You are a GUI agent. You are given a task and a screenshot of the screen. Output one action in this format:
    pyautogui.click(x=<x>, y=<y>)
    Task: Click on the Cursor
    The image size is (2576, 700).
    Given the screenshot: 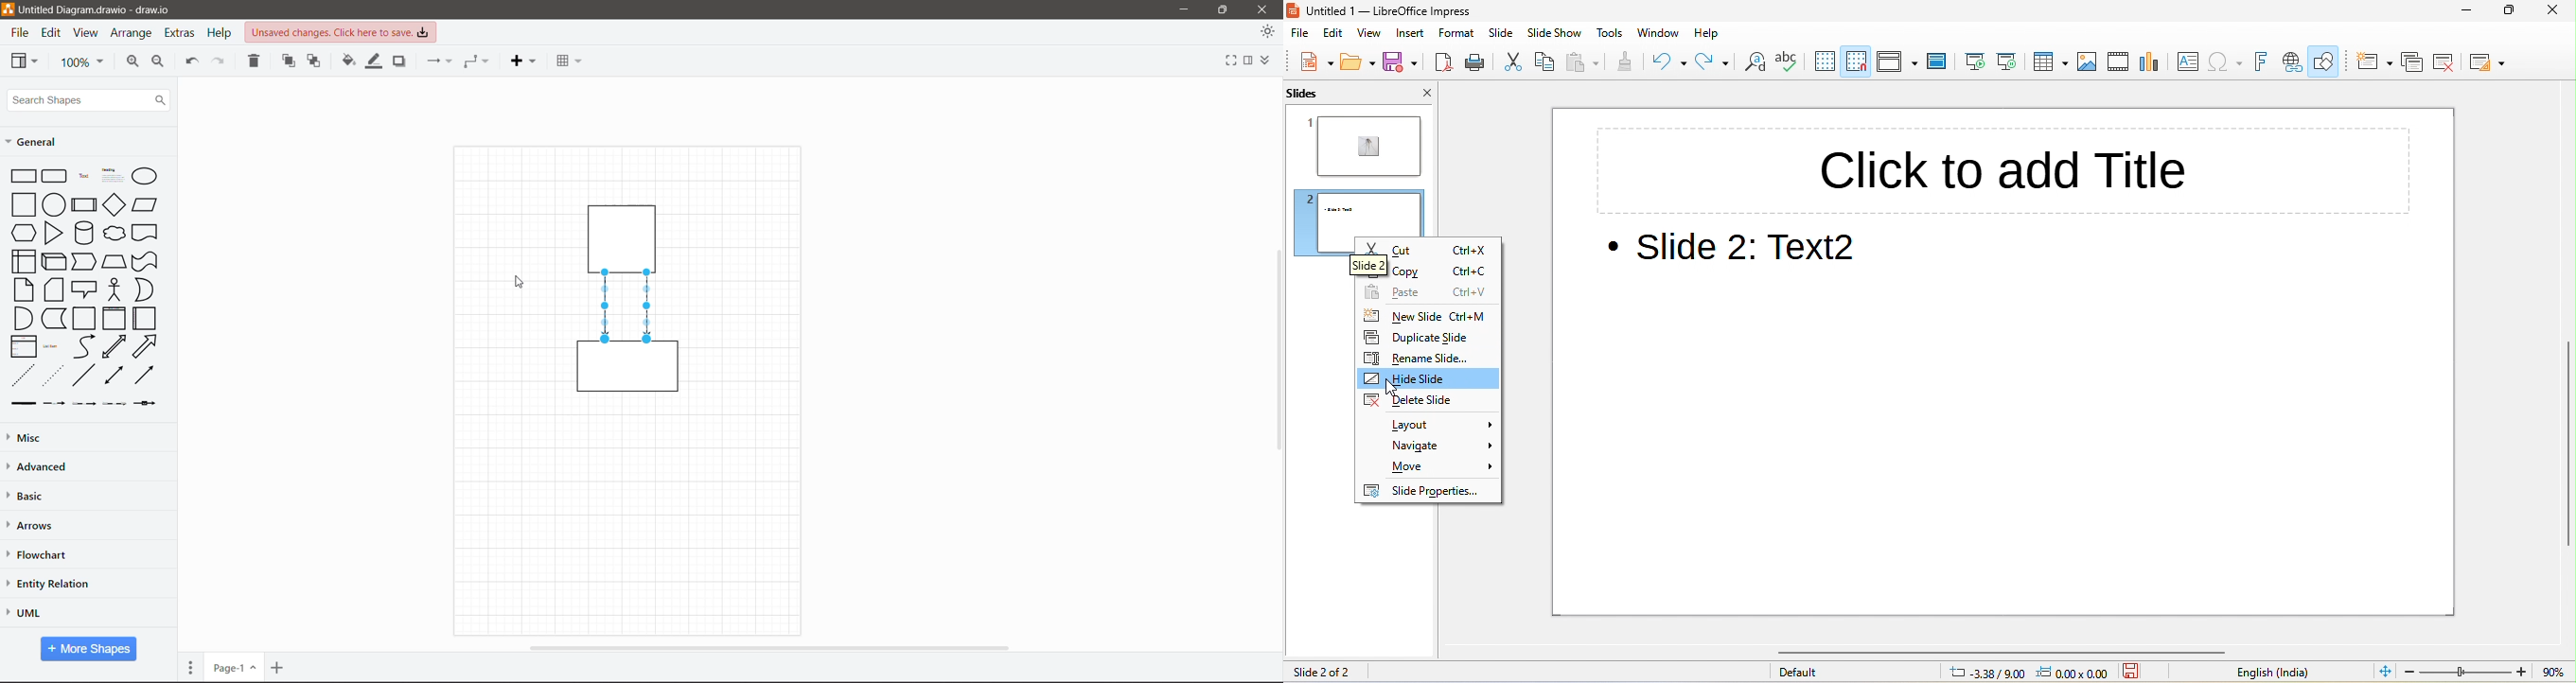 What is the action you would take?
    pyautogui.click(x=516, y=281)
    